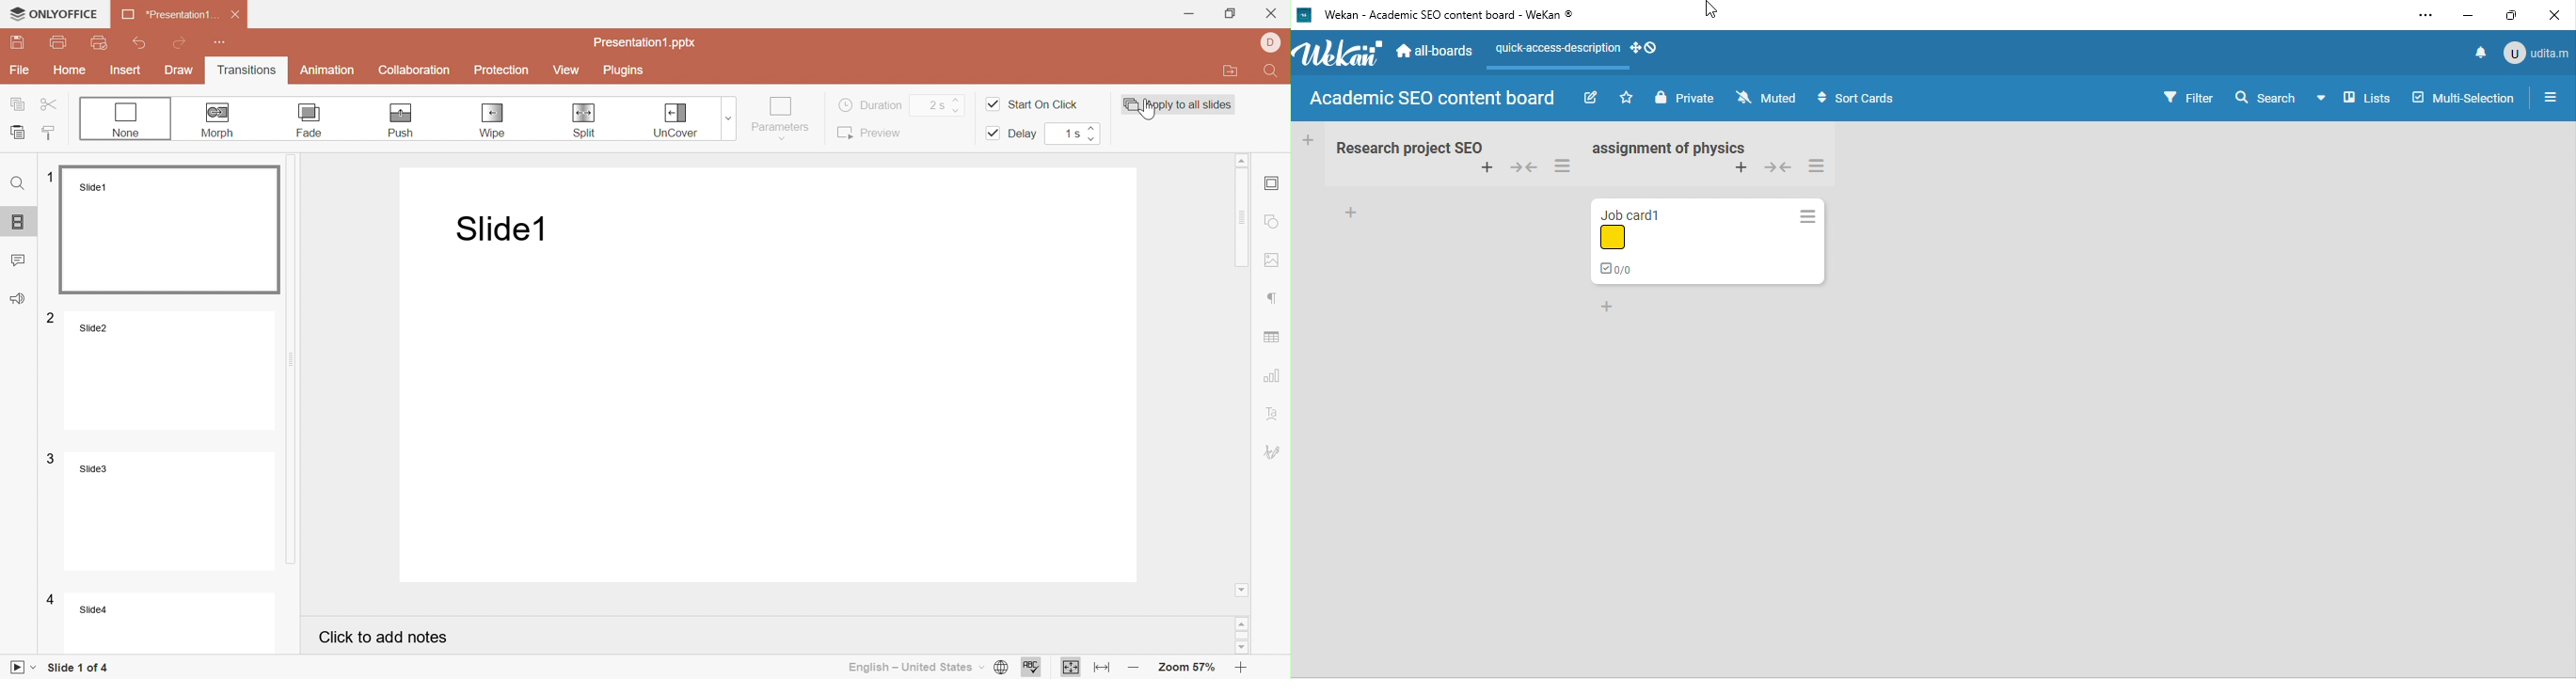 Image resolution: width=2576 pixels, height=700 pixels. What do you see at coordinates (51, 134) in the screenshot?
I see `Copy style` at bounding box center [51, 134].